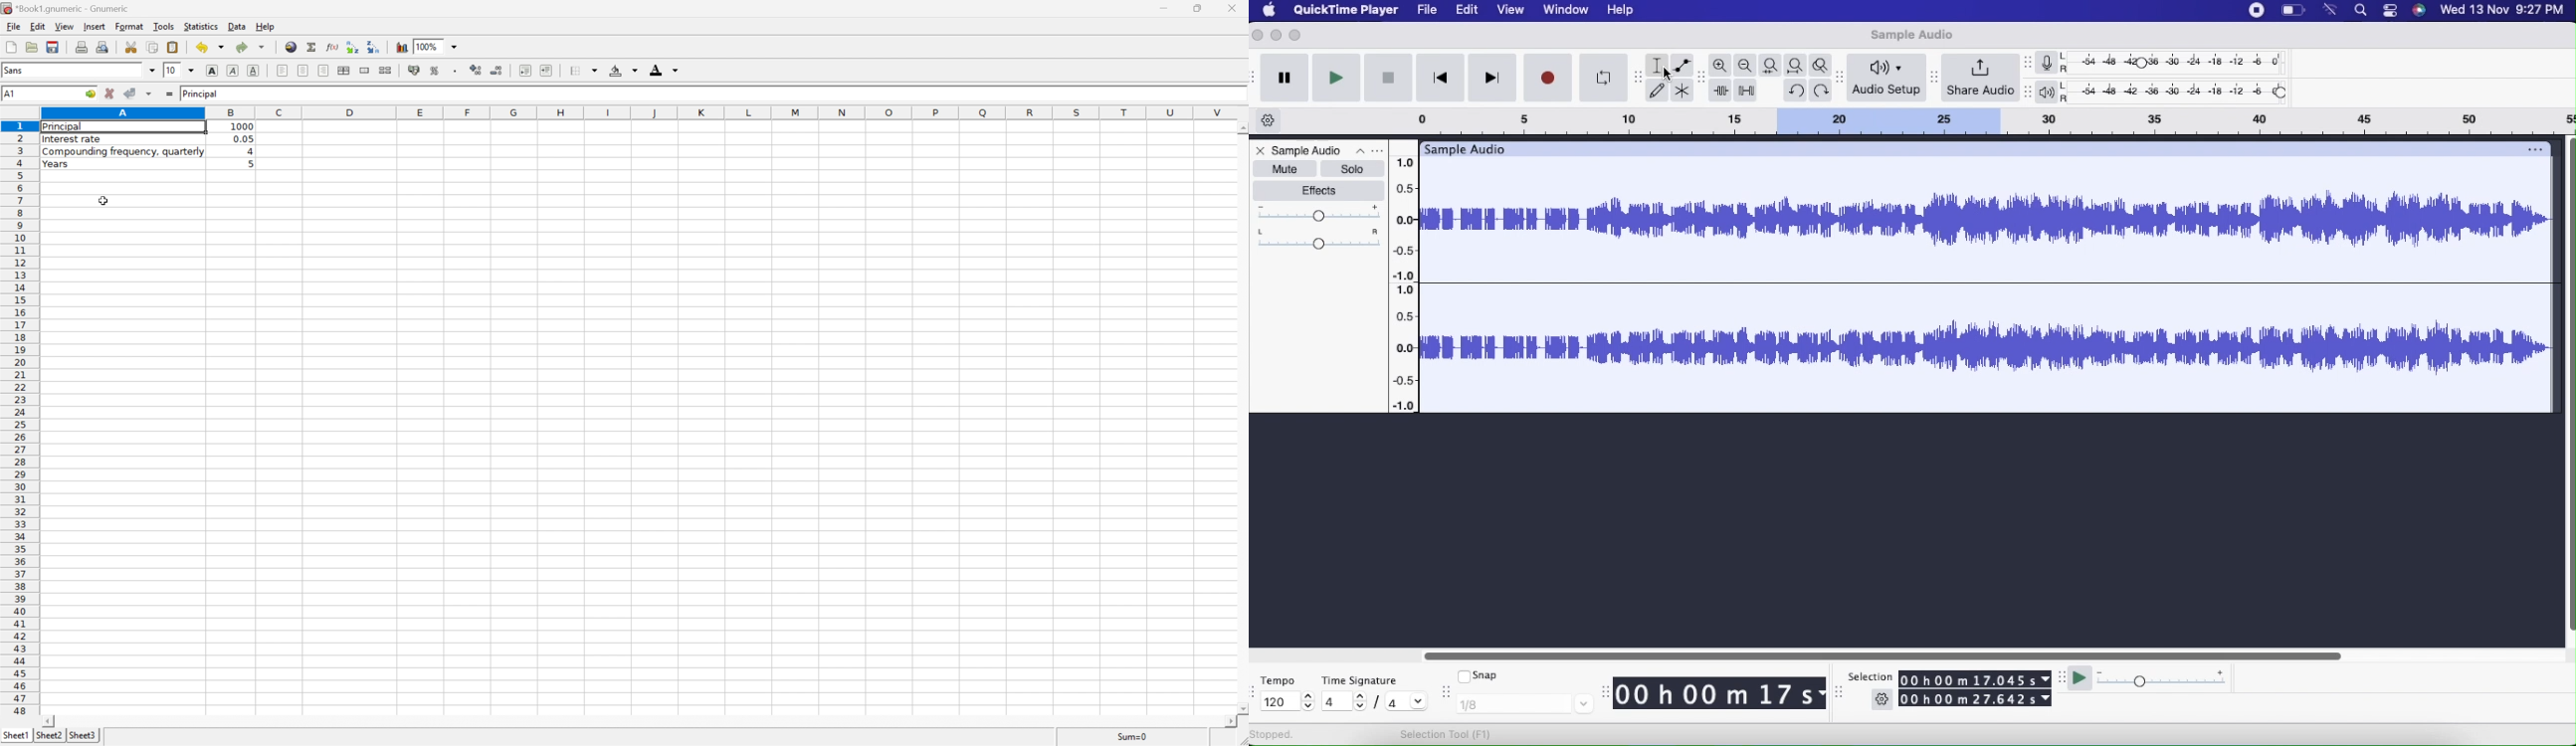  I want to click on Recording level, so click(2181, 65).